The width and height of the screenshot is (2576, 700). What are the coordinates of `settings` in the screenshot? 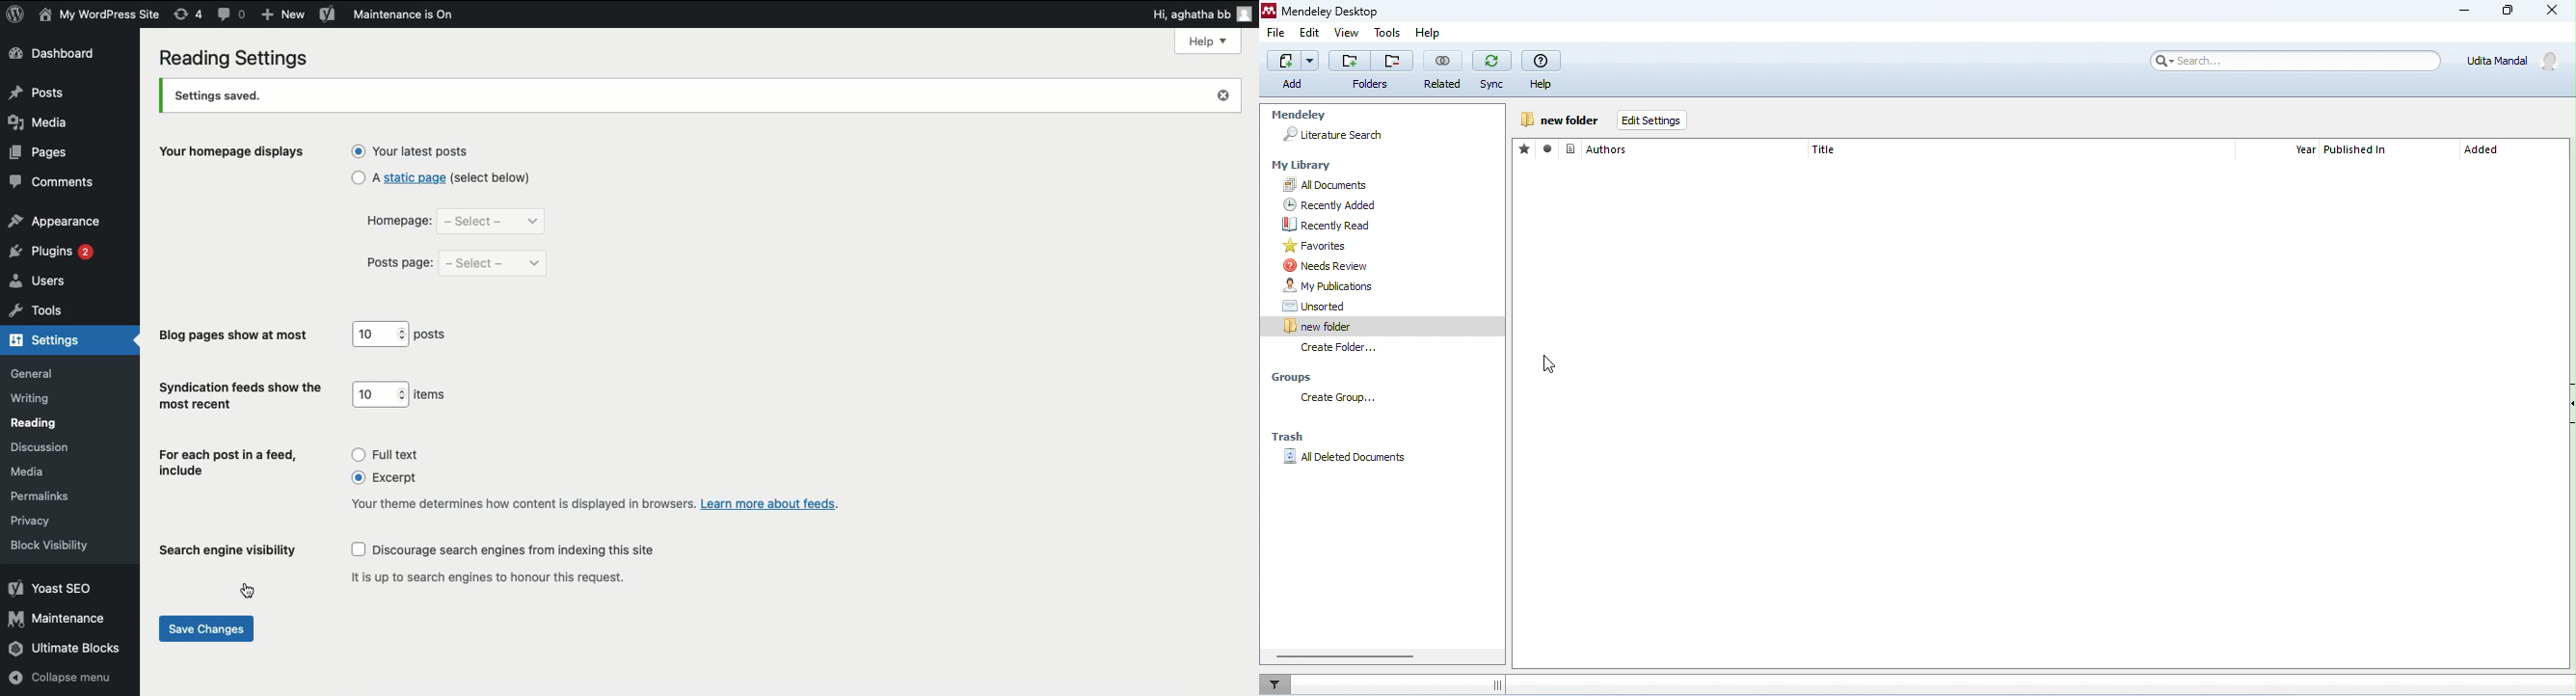 It's located at (45, 341).